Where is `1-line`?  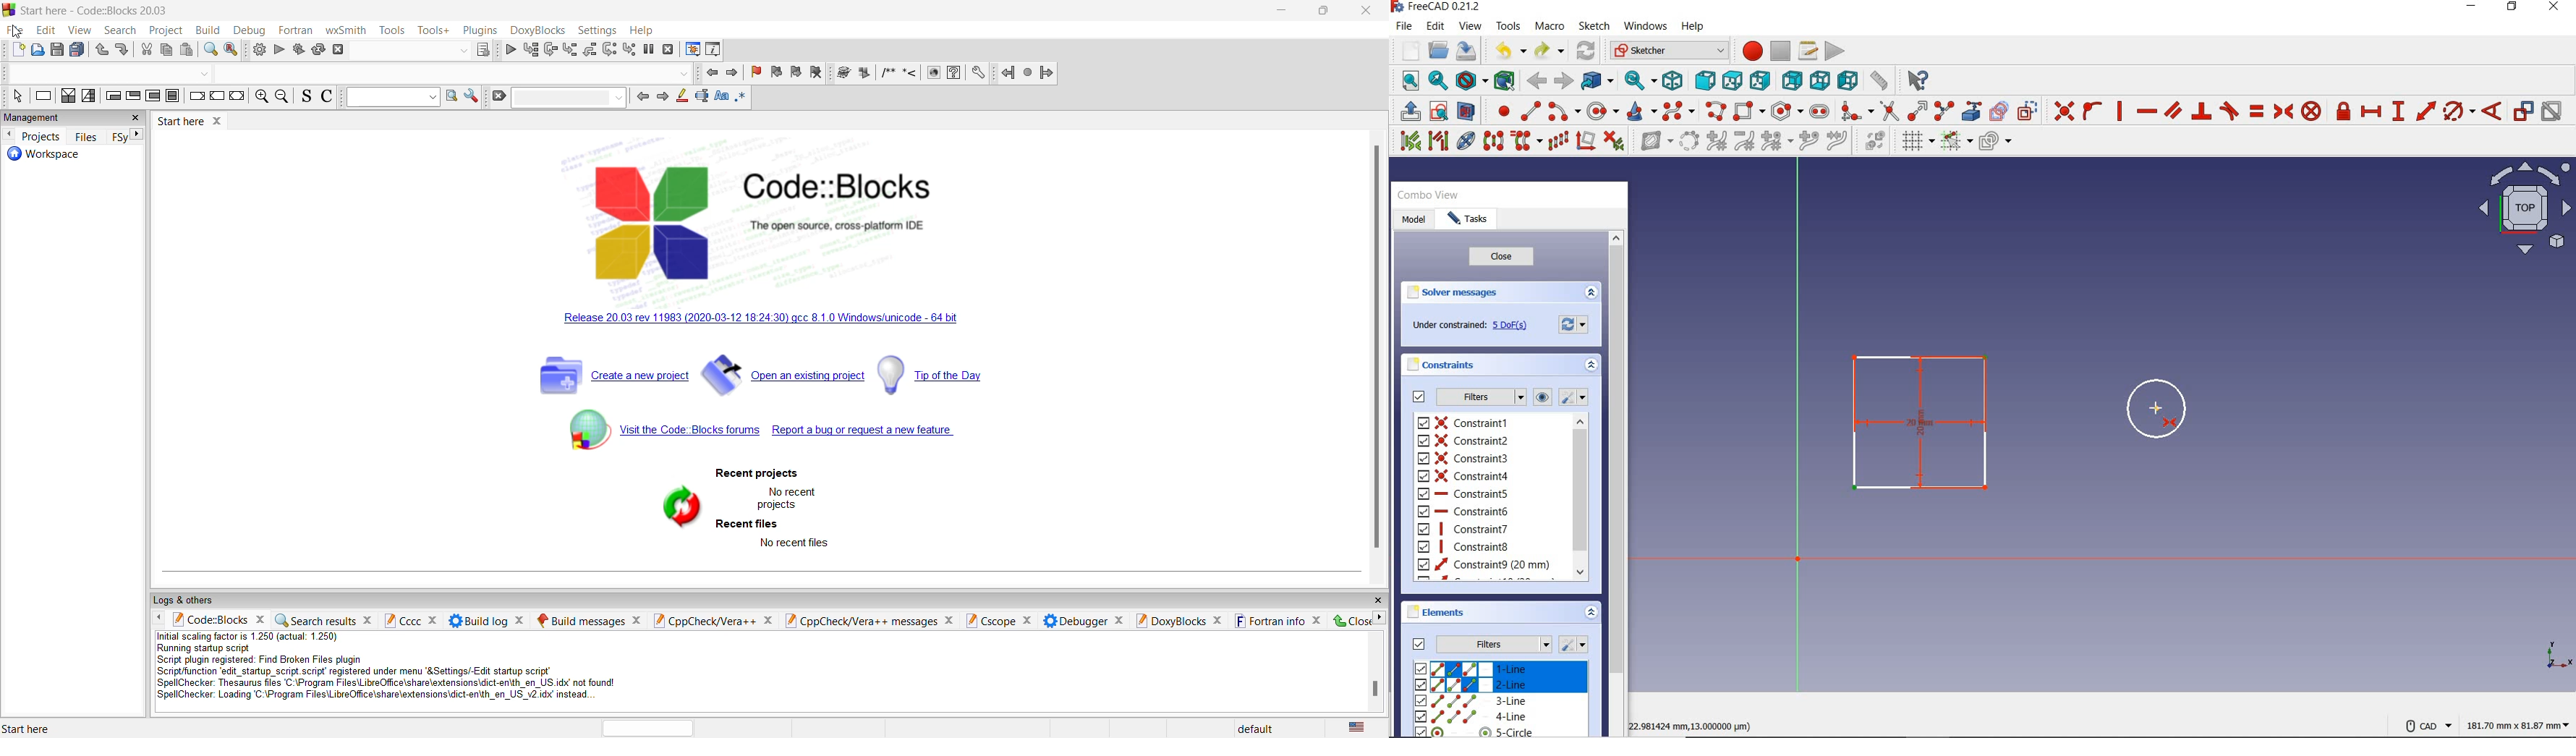
1-line is located at coordinates (1499, 669).